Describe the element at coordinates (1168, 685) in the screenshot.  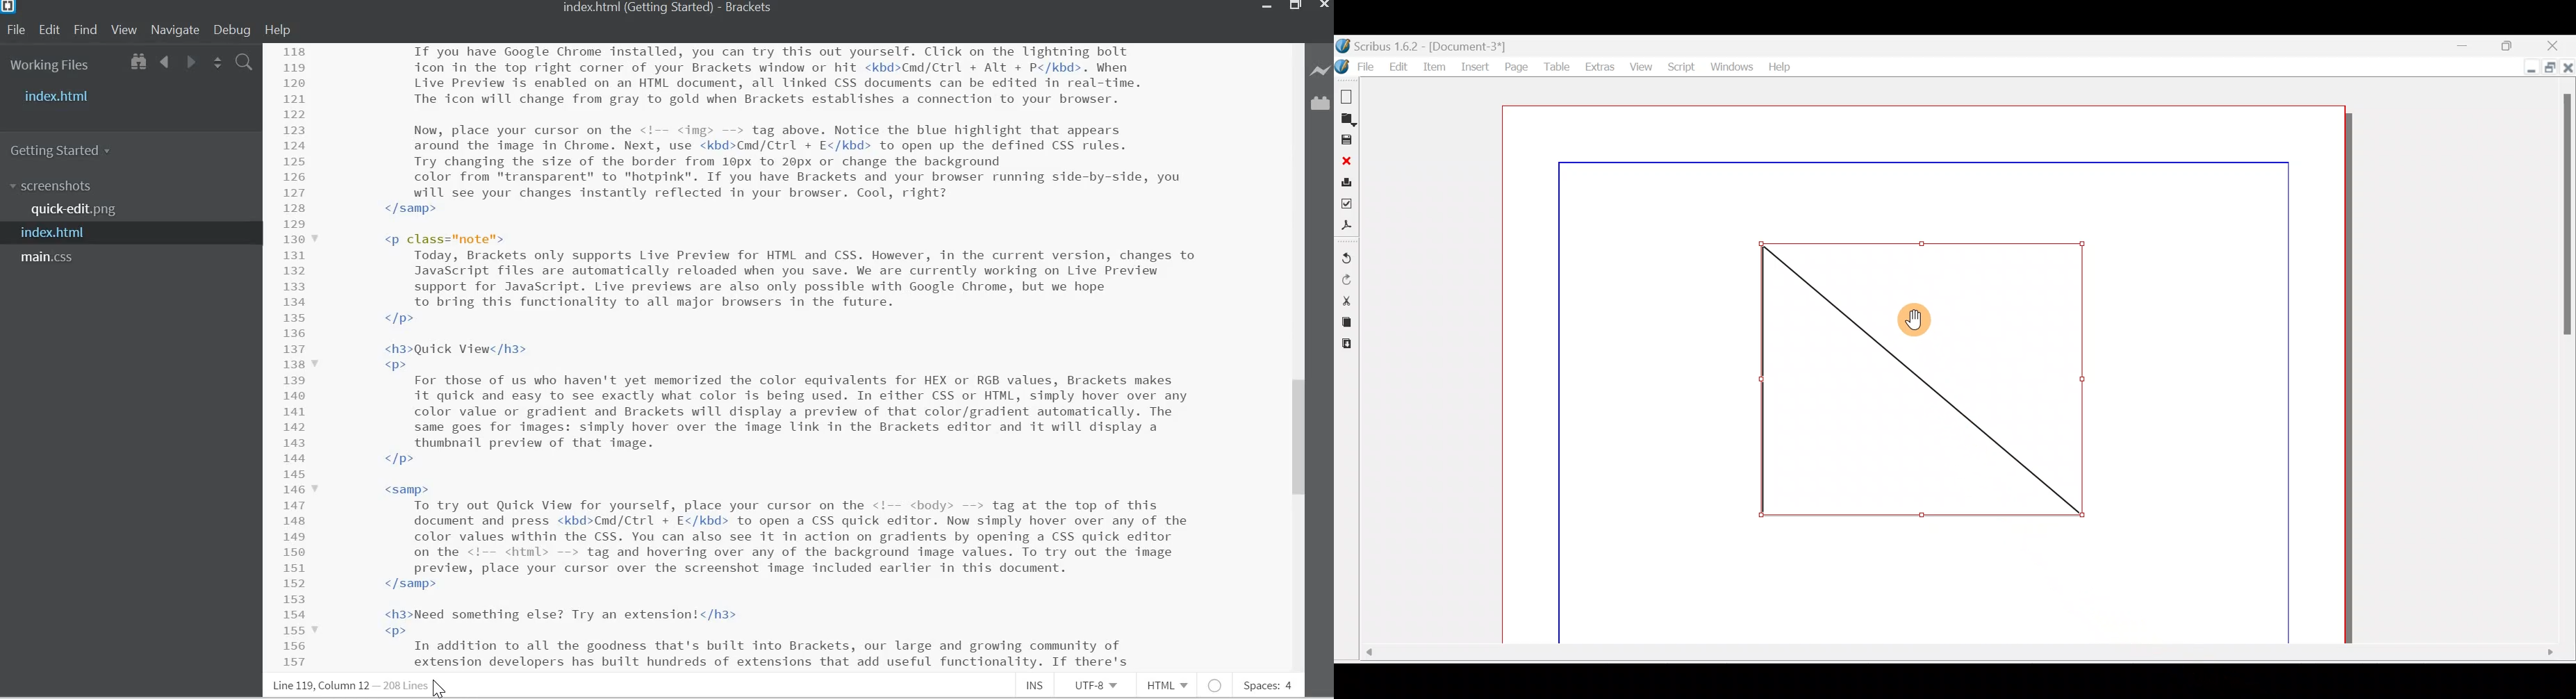
I see `HTML` at that location.